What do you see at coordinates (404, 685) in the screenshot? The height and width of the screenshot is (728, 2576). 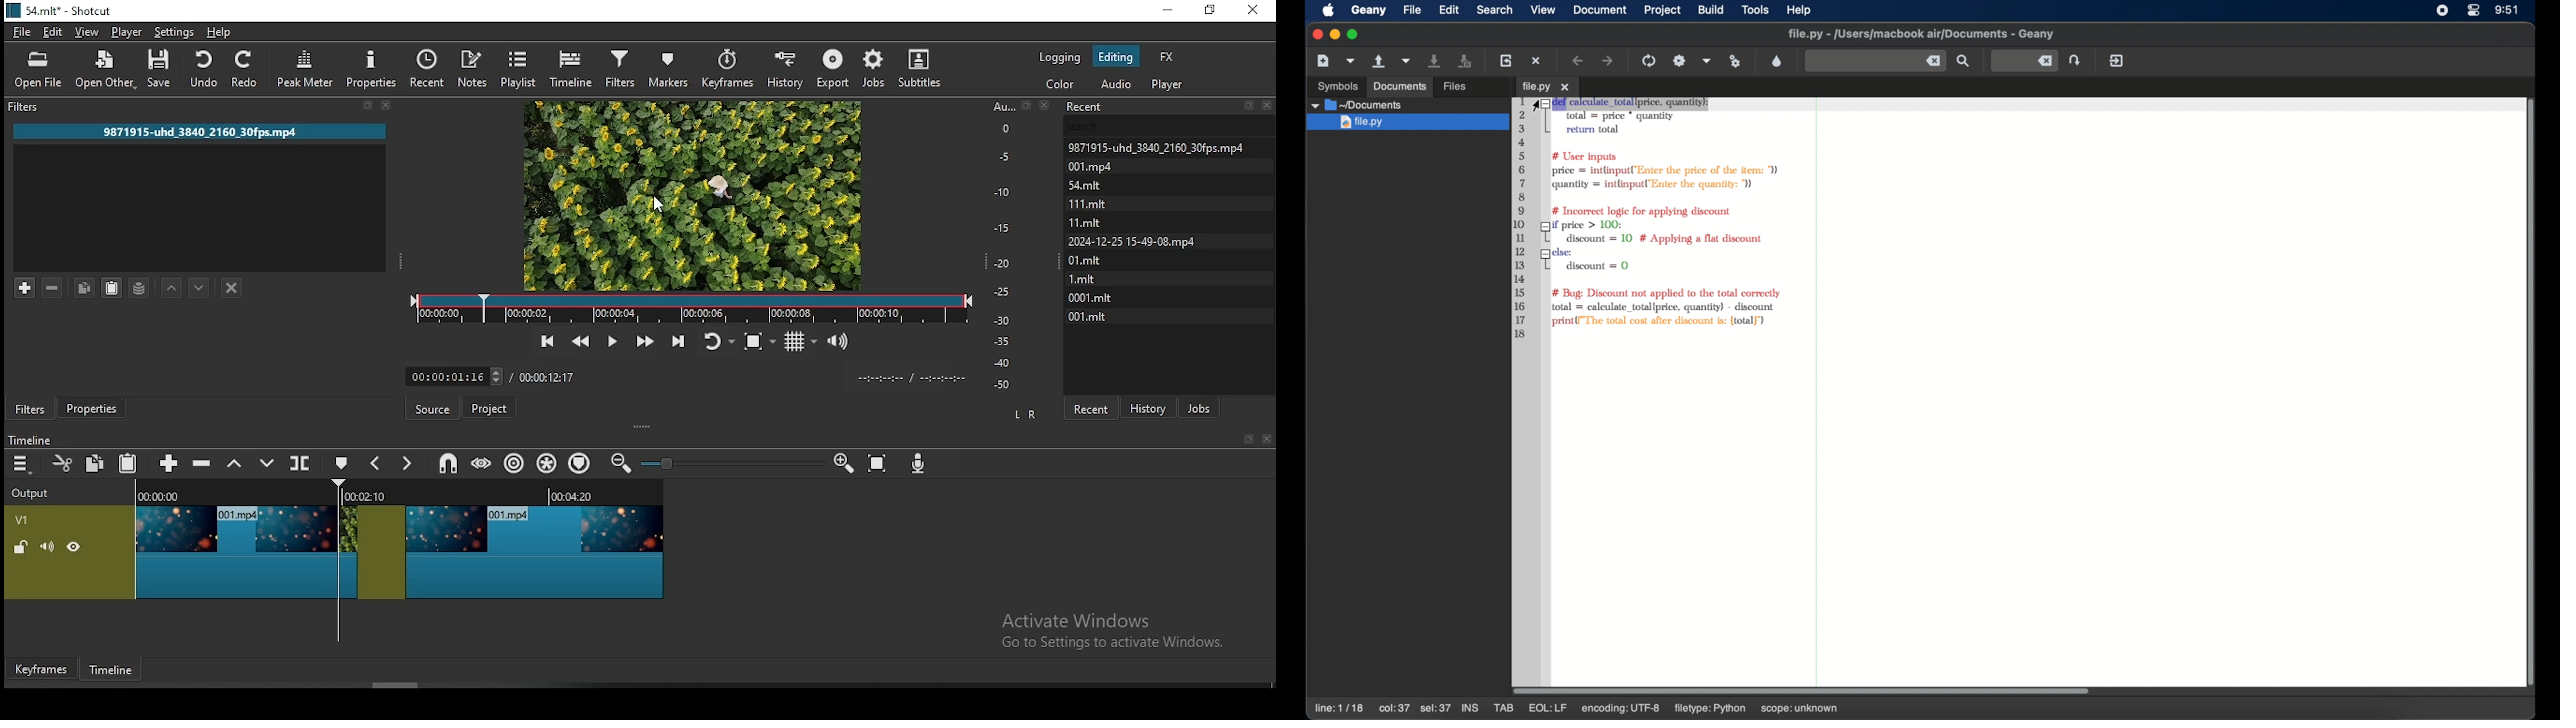 I see `scroll bar` at bounding box center [404, 685].